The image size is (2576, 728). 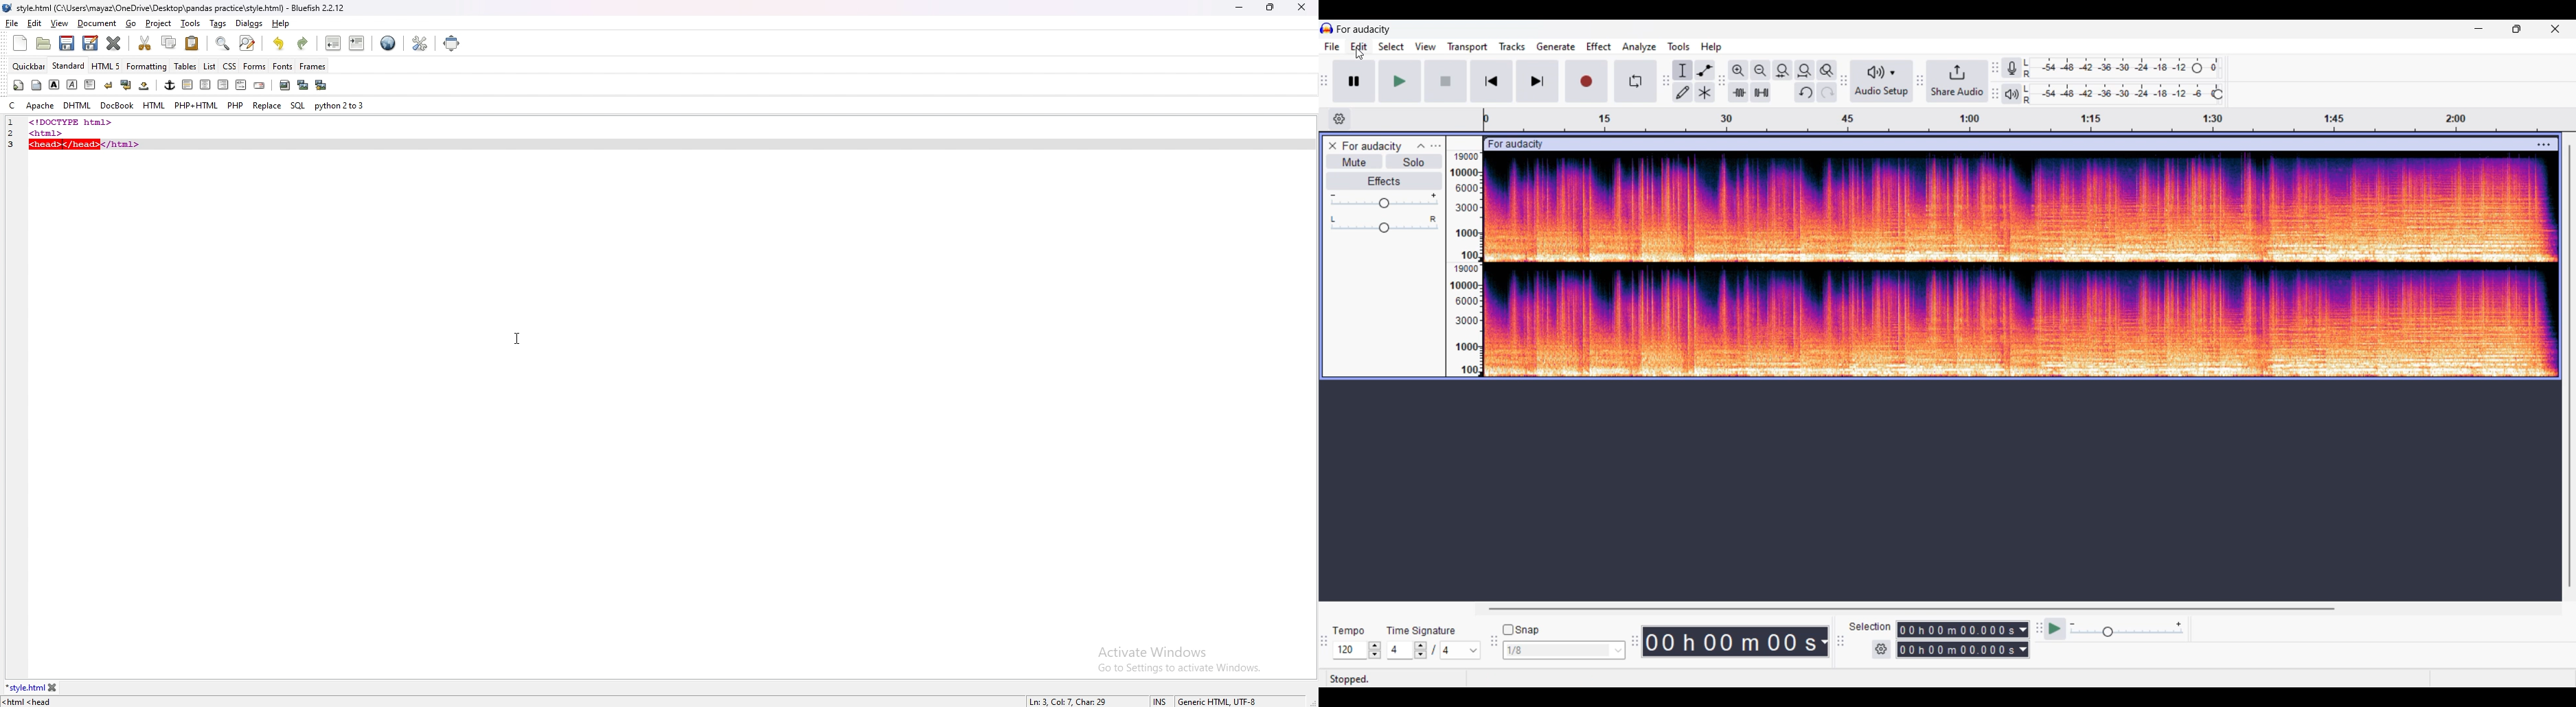 I want to click on file name, so click(x=176, y=9).